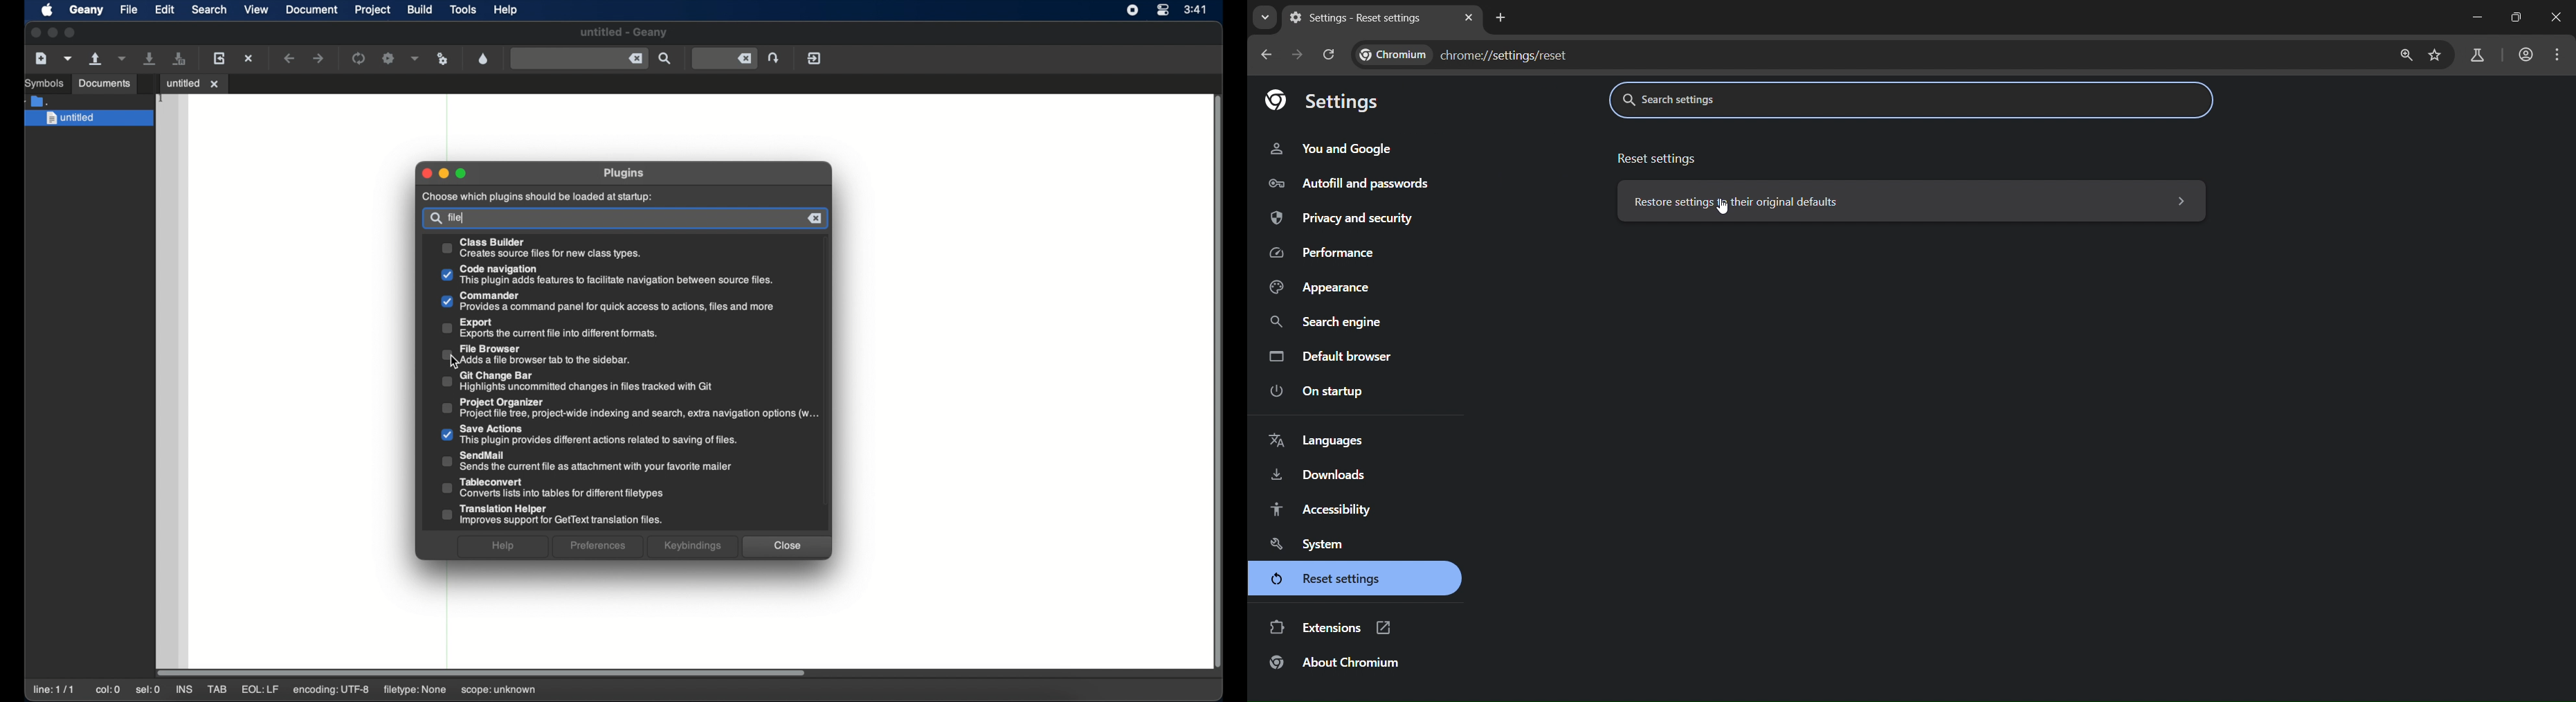 Image resolution: width=2576 pixels, height=728 pixels. Describe the element at coordinates (1359, 17) in the screenshot. I see `settings - reset settings` at that location.